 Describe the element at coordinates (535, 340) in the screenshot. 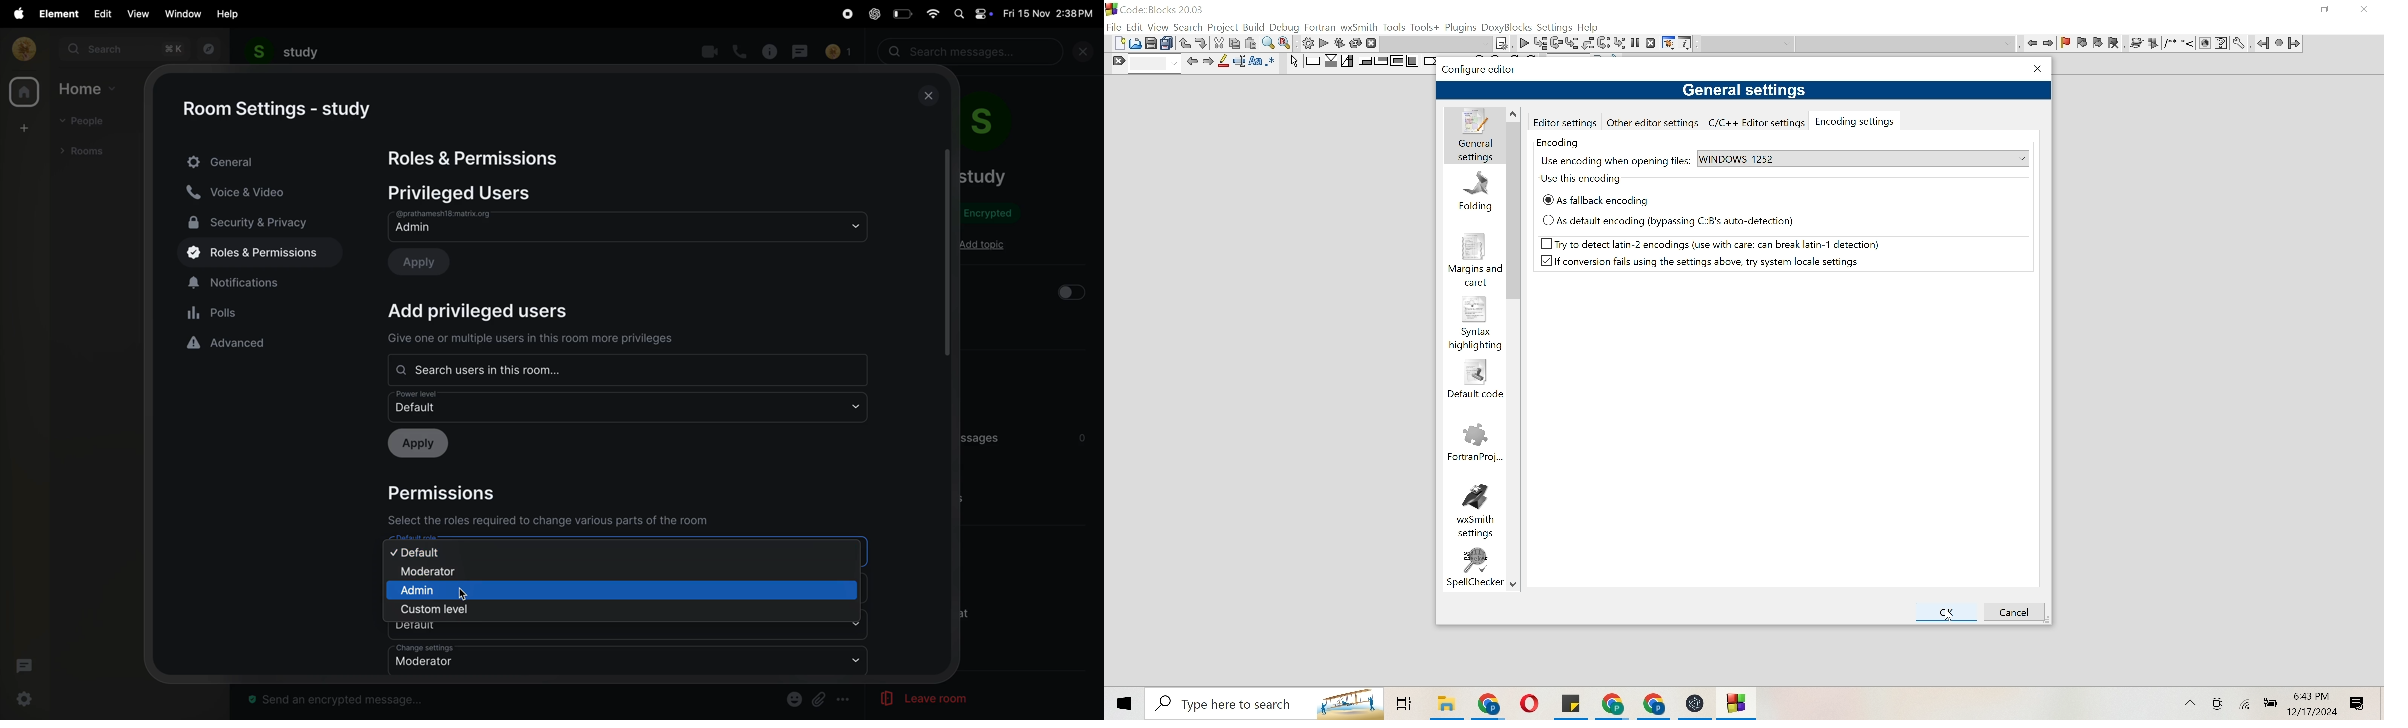

I see `give one or more multiple users` at that location.